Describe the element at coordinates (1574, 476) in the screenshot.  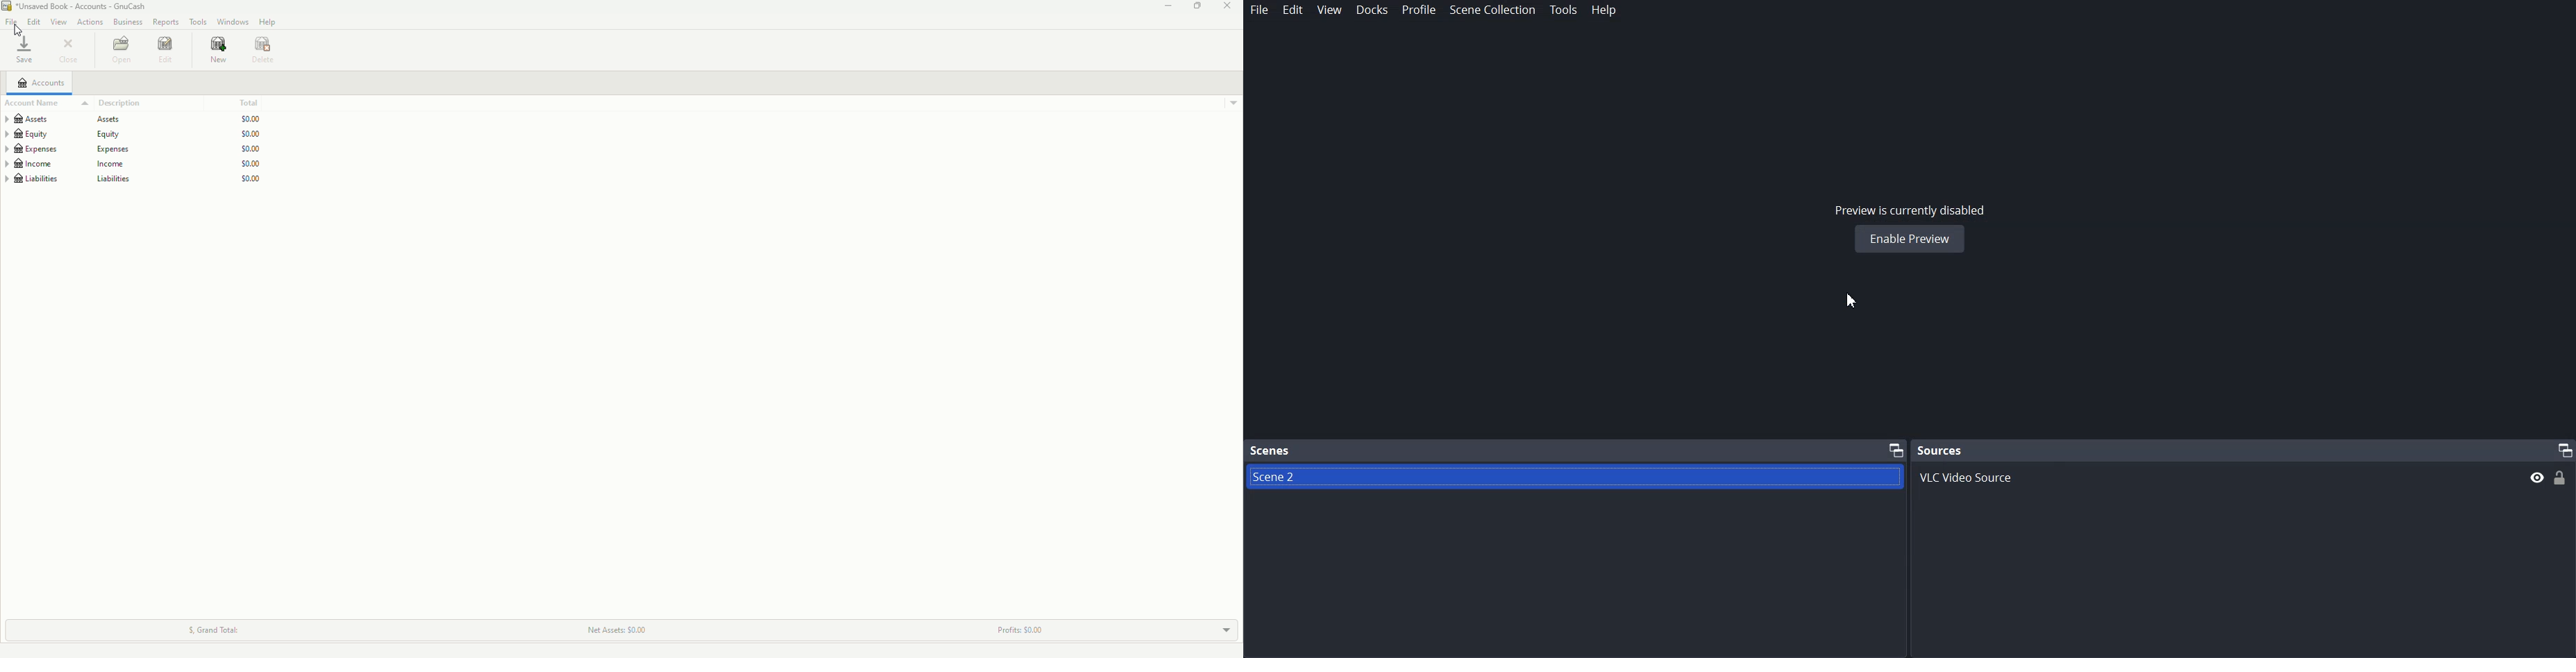
I see `Scene file` at that location.